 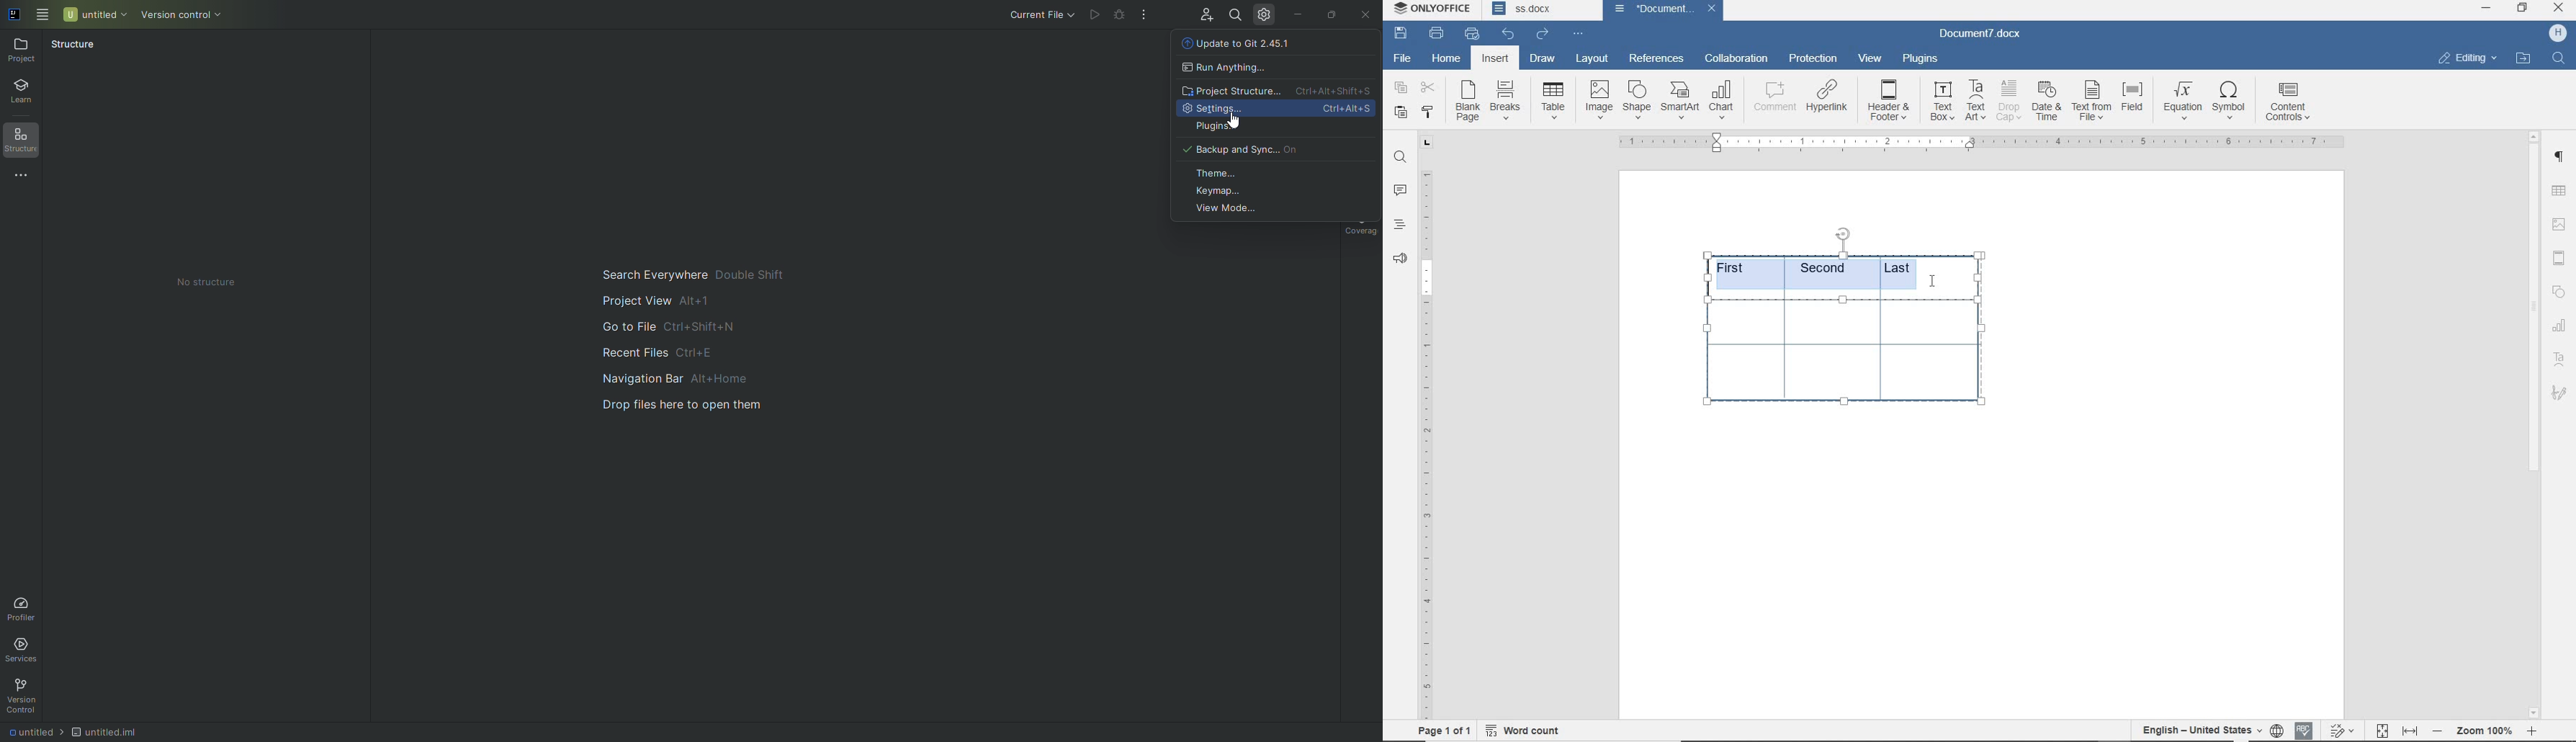 What do you see at coordinates (2561, 362) in the screenshot?
I see `text art` at bounding box center [2561, 362].